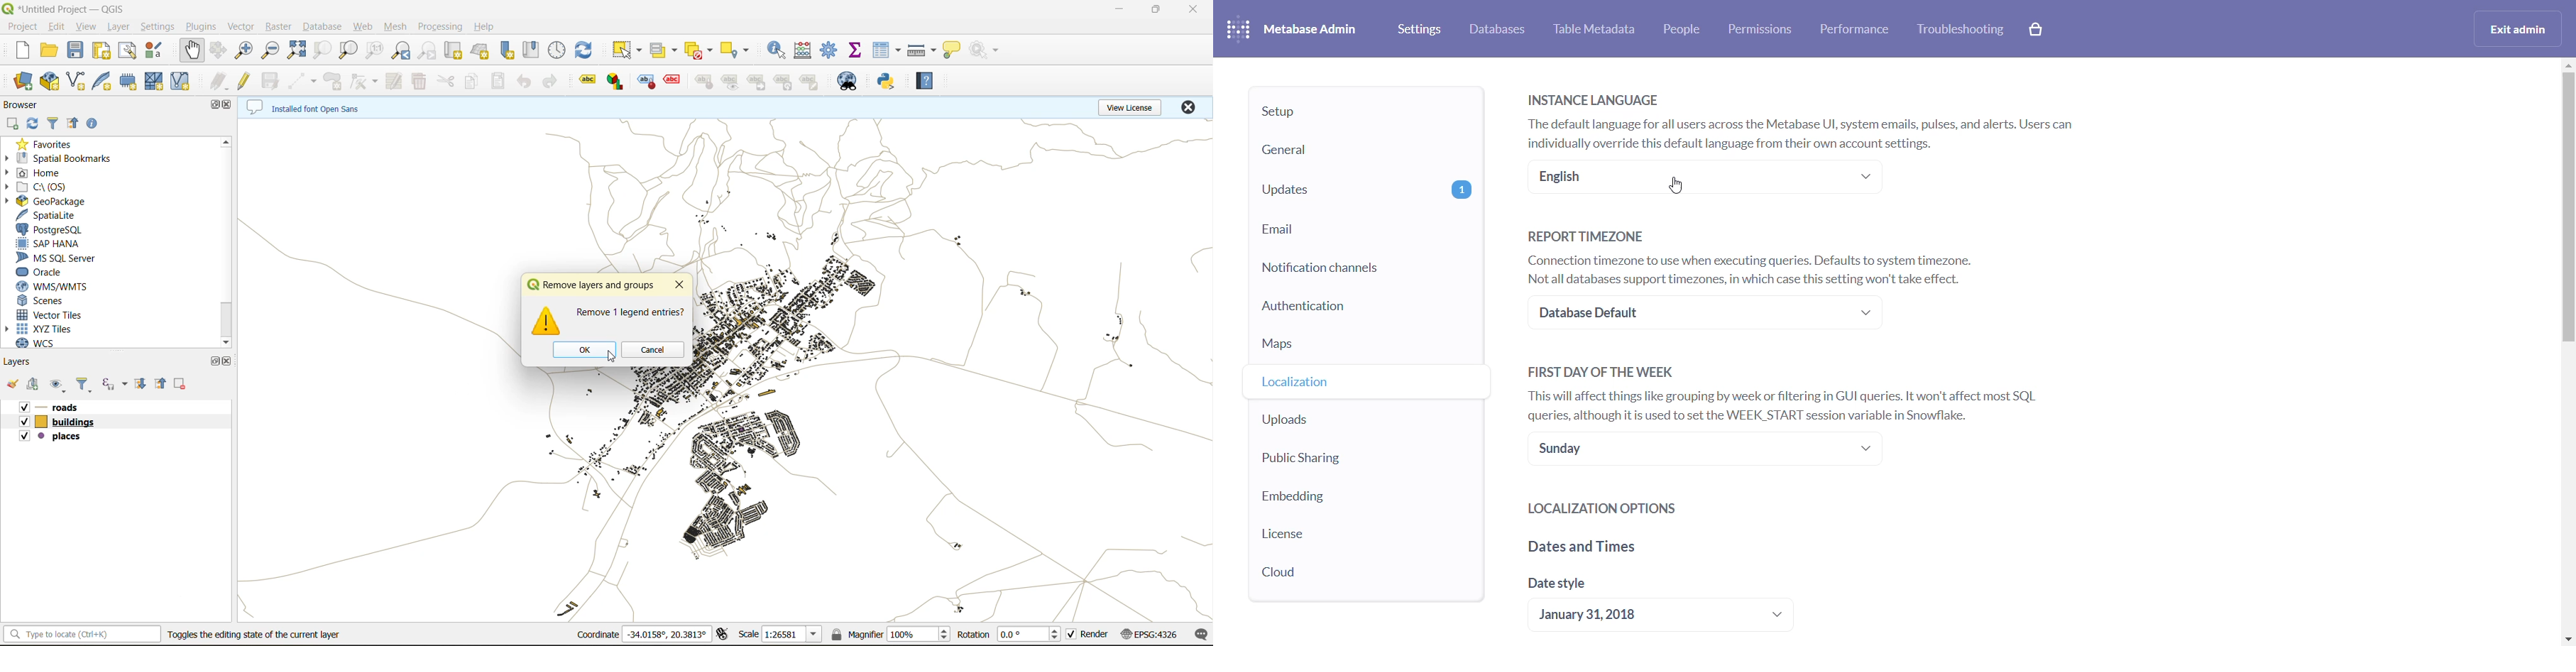  I want to click on raster, so click(277, 27).